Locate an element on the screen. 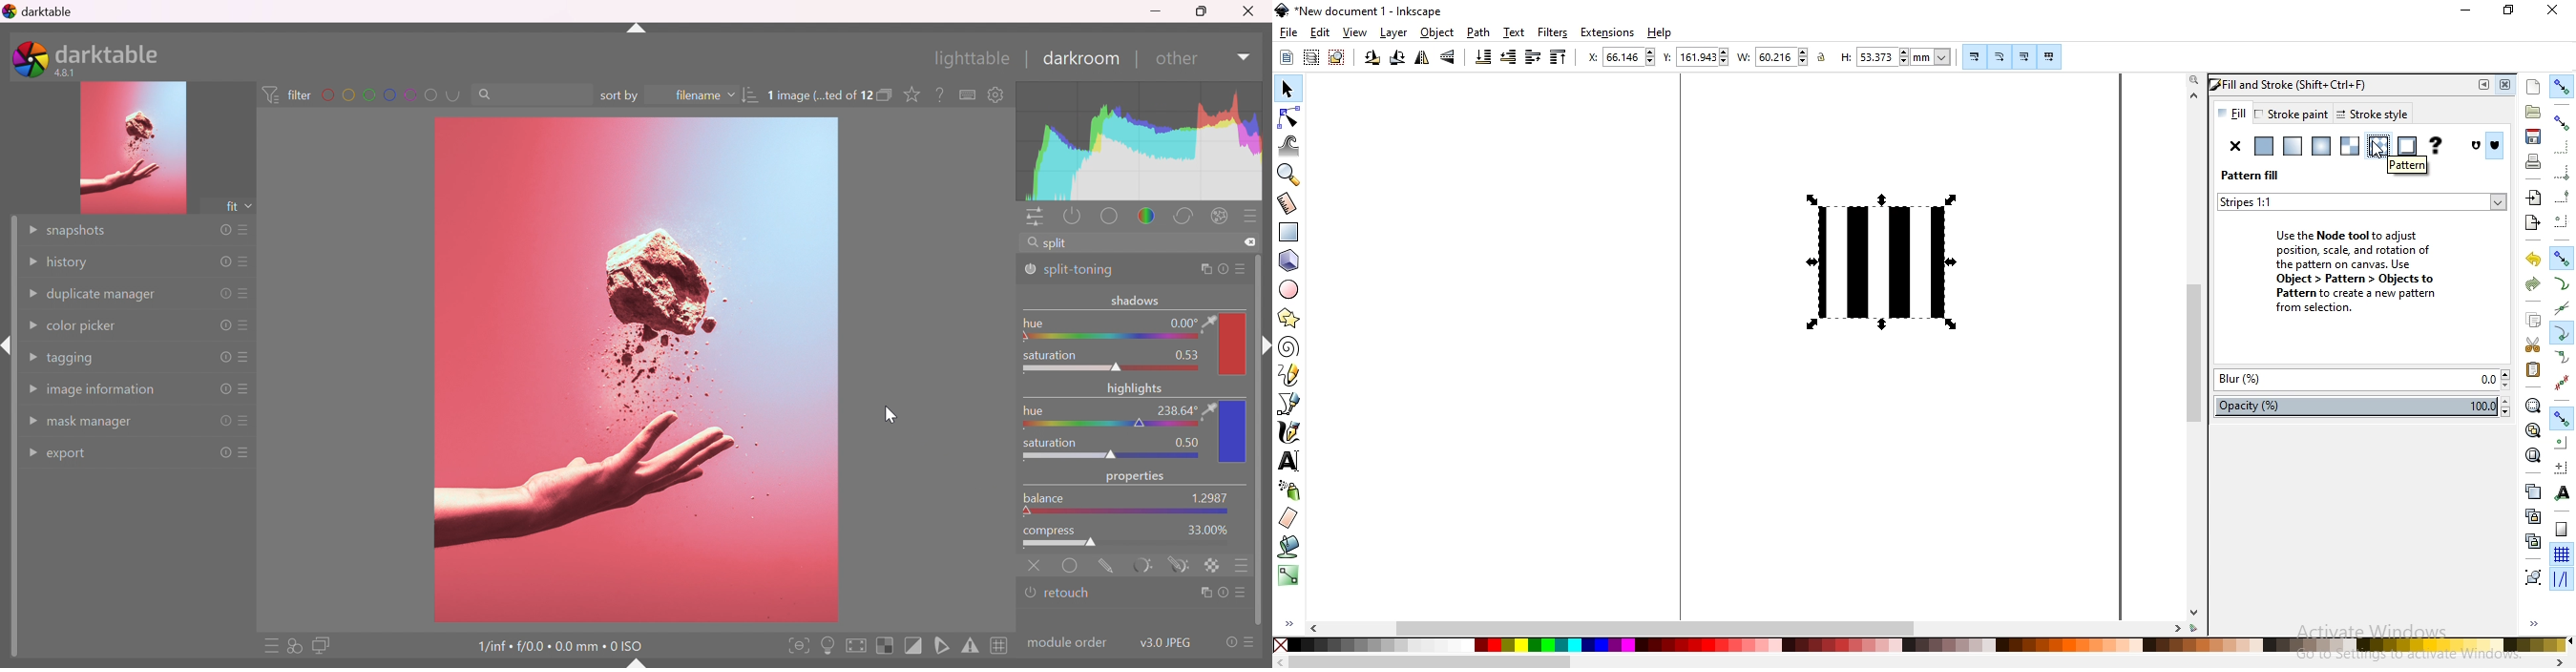  image is located at coordinates (1887, 260).